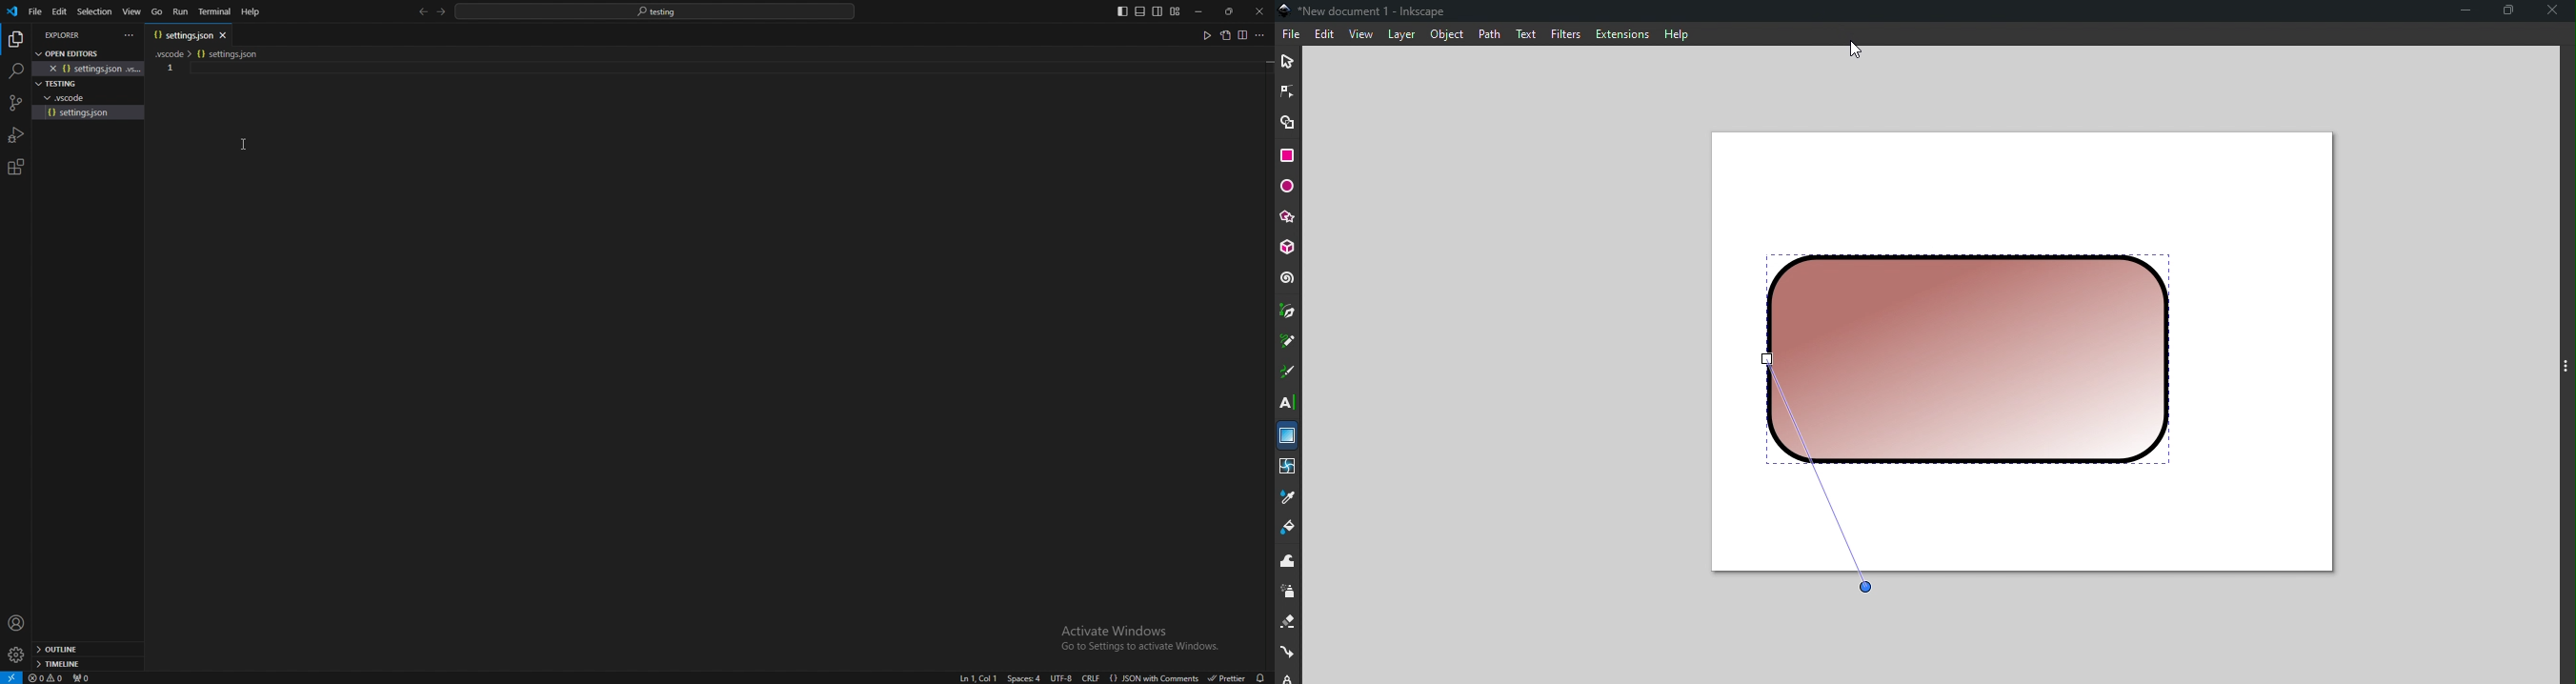  What do you see at coordinates (1224, 38) in the screenshot?
I see `copy` at bounding box center [1224, 38].